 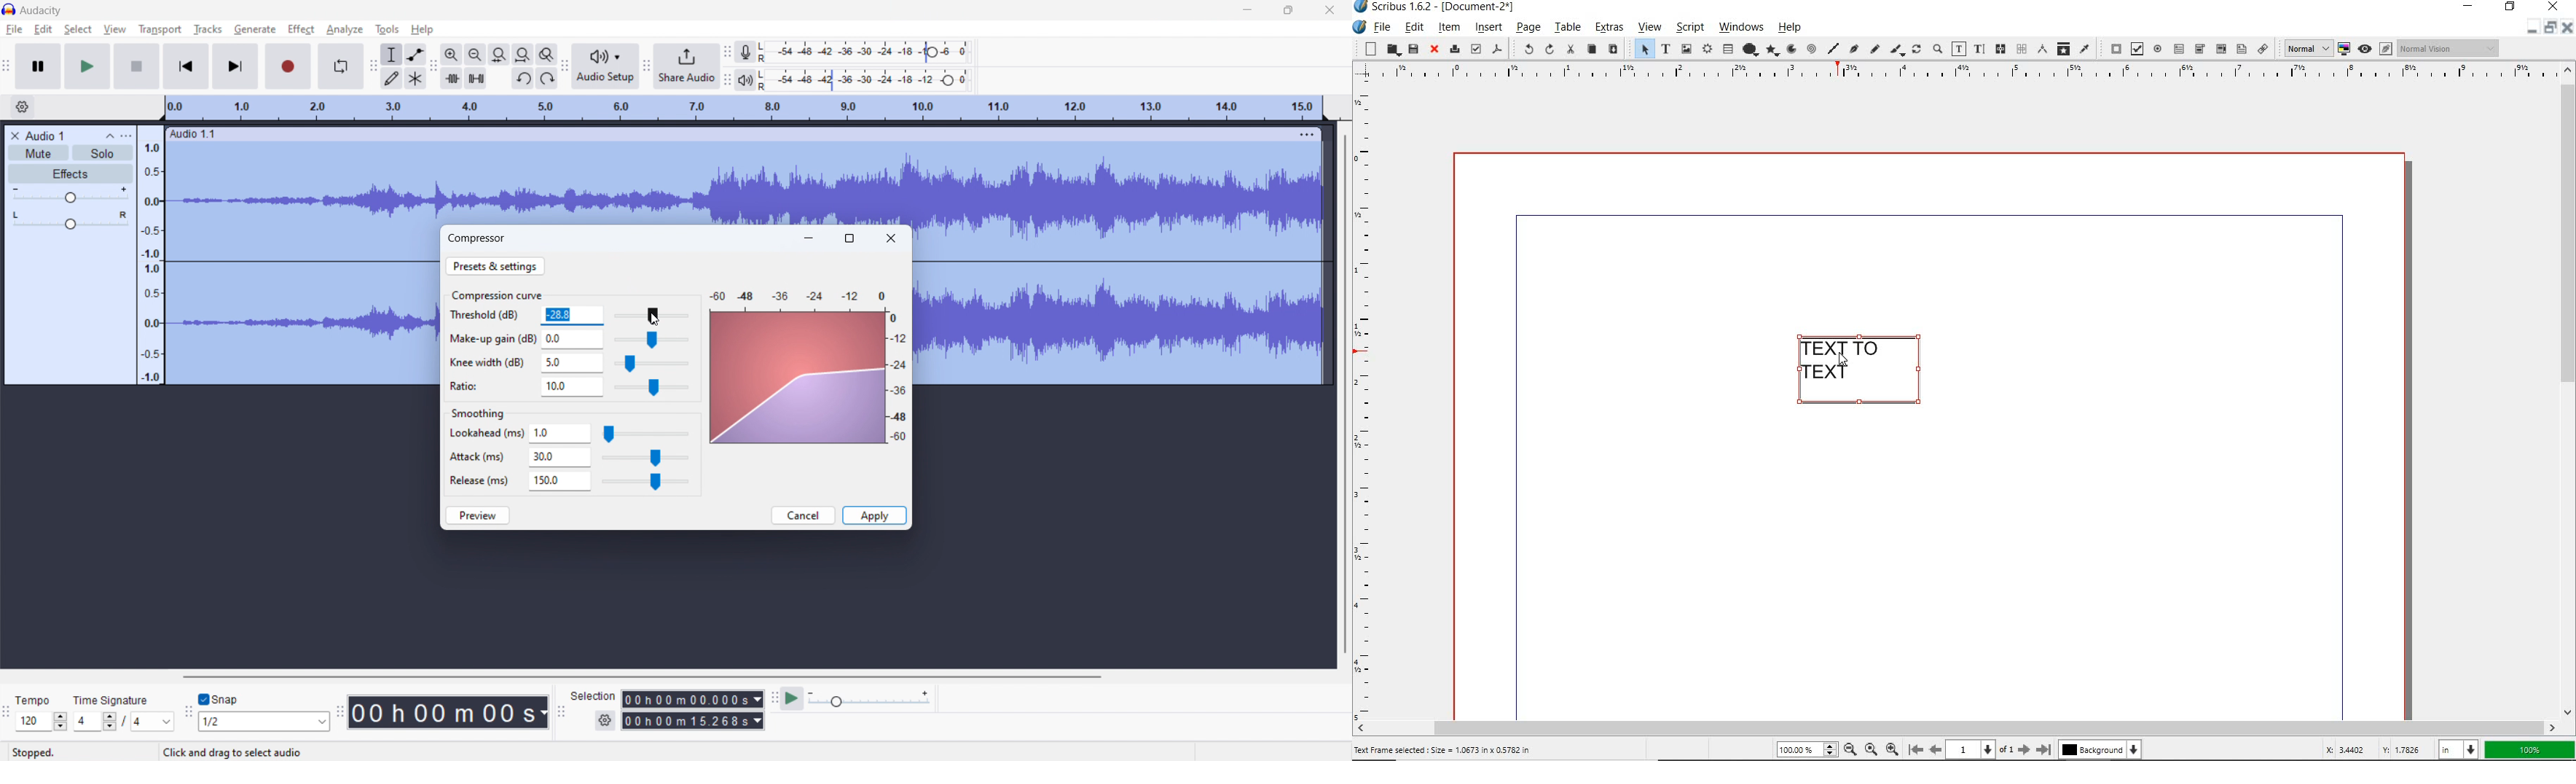 What do you see at coordinates (650, 364) in the screenshot?
I see `knee width slider` at bounding box center [650, 364].